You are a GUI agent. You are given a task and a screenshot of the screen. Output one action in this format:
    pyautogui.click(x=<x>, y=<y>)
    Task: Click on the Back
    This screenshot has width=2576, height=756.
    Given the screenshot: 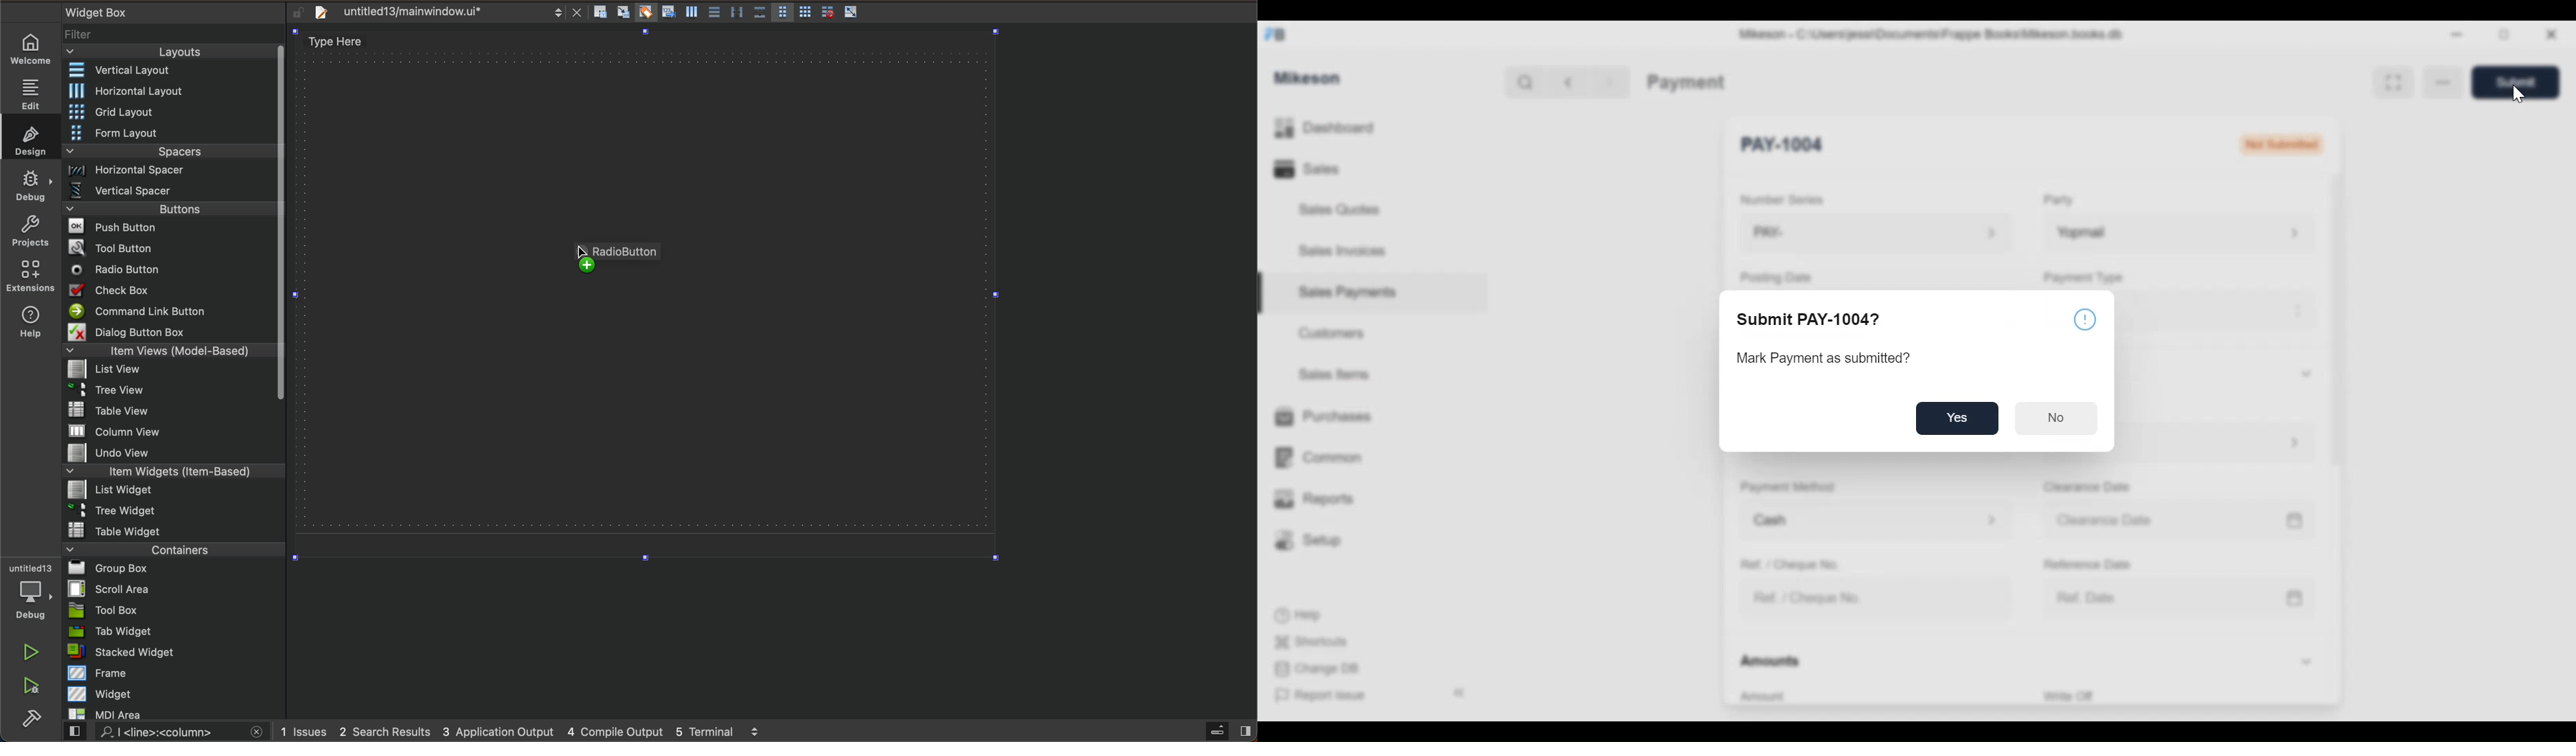 What is the action you would take?
    pyautogui.click(x=1574, y=81)
    